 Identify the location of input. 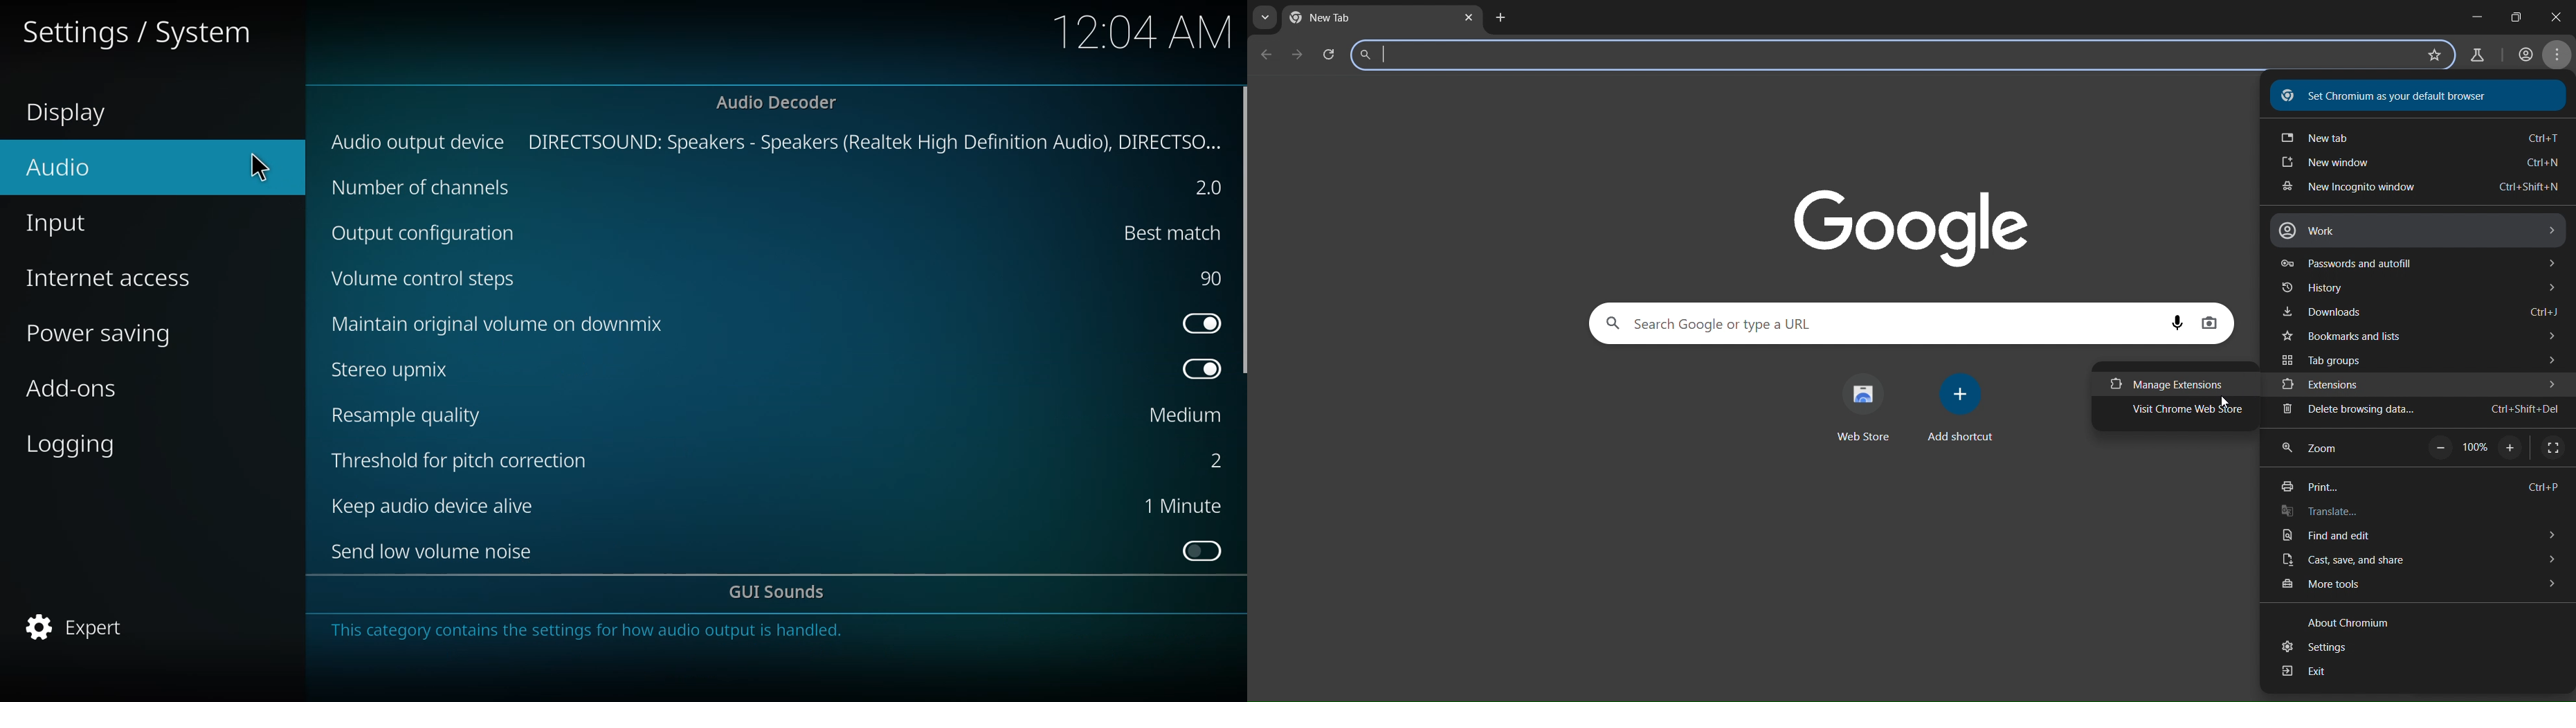
(71, 225).